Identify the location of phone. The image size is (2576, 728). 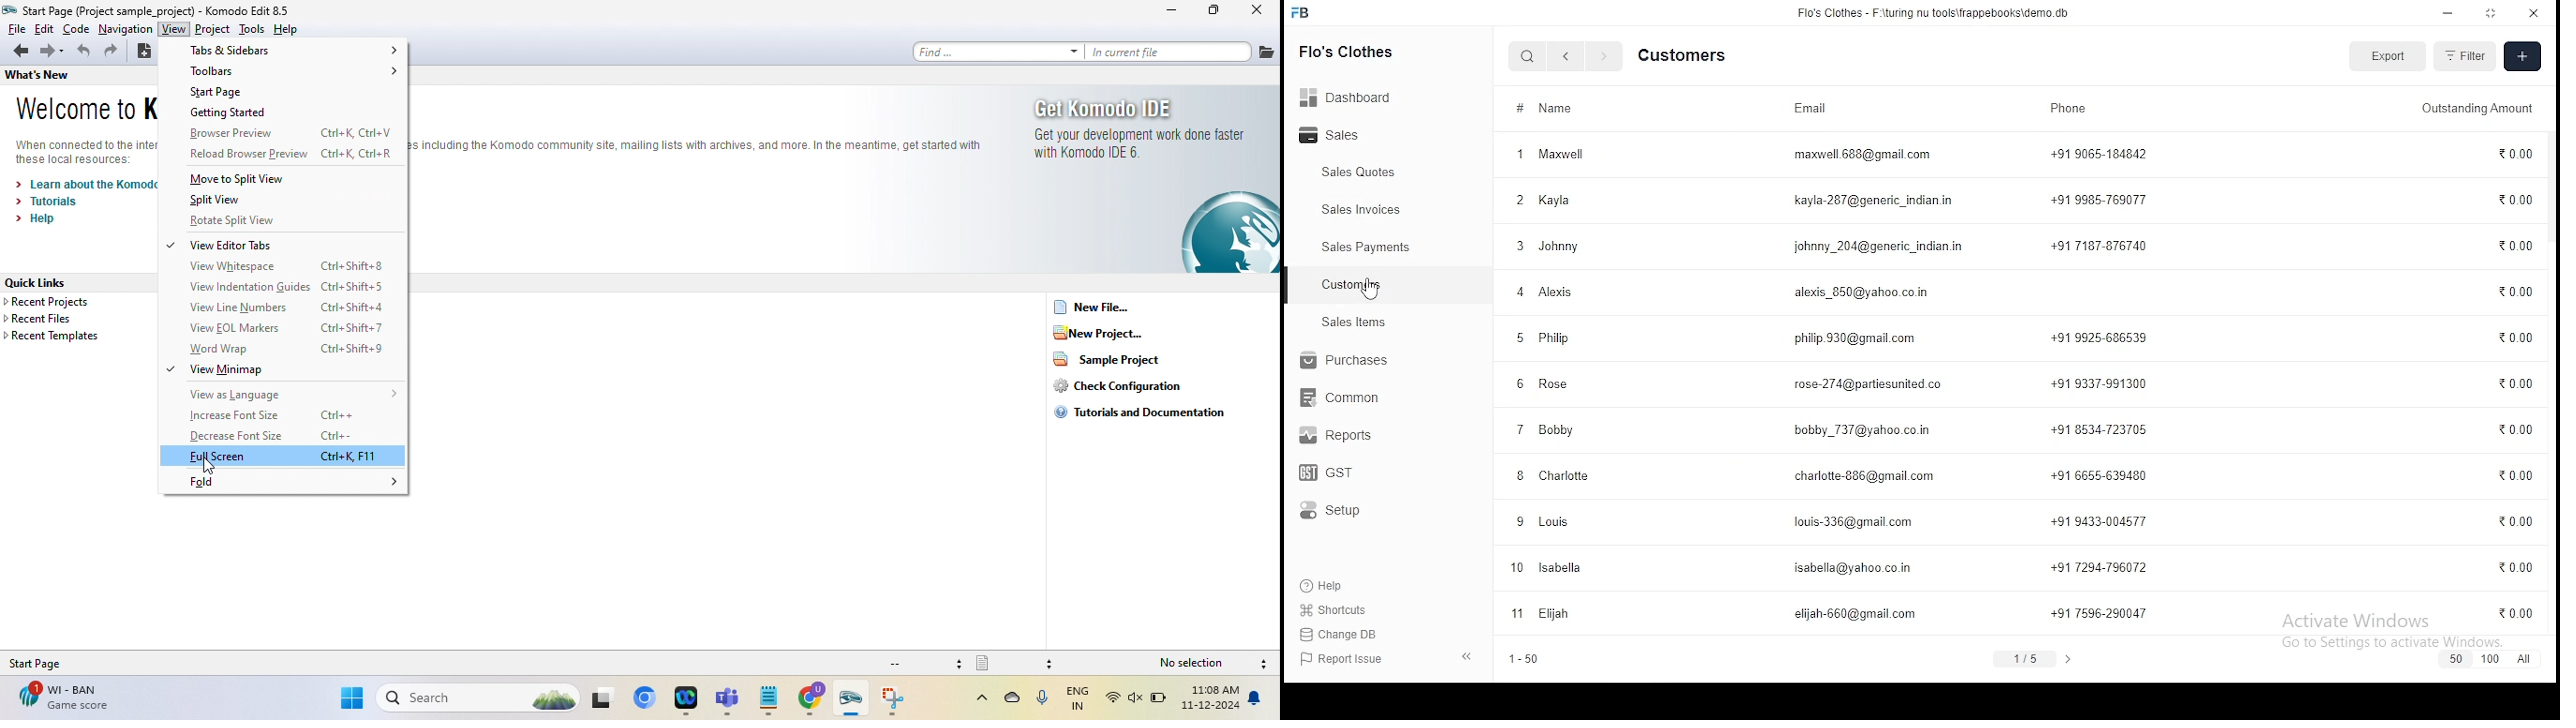
(2071, 109).